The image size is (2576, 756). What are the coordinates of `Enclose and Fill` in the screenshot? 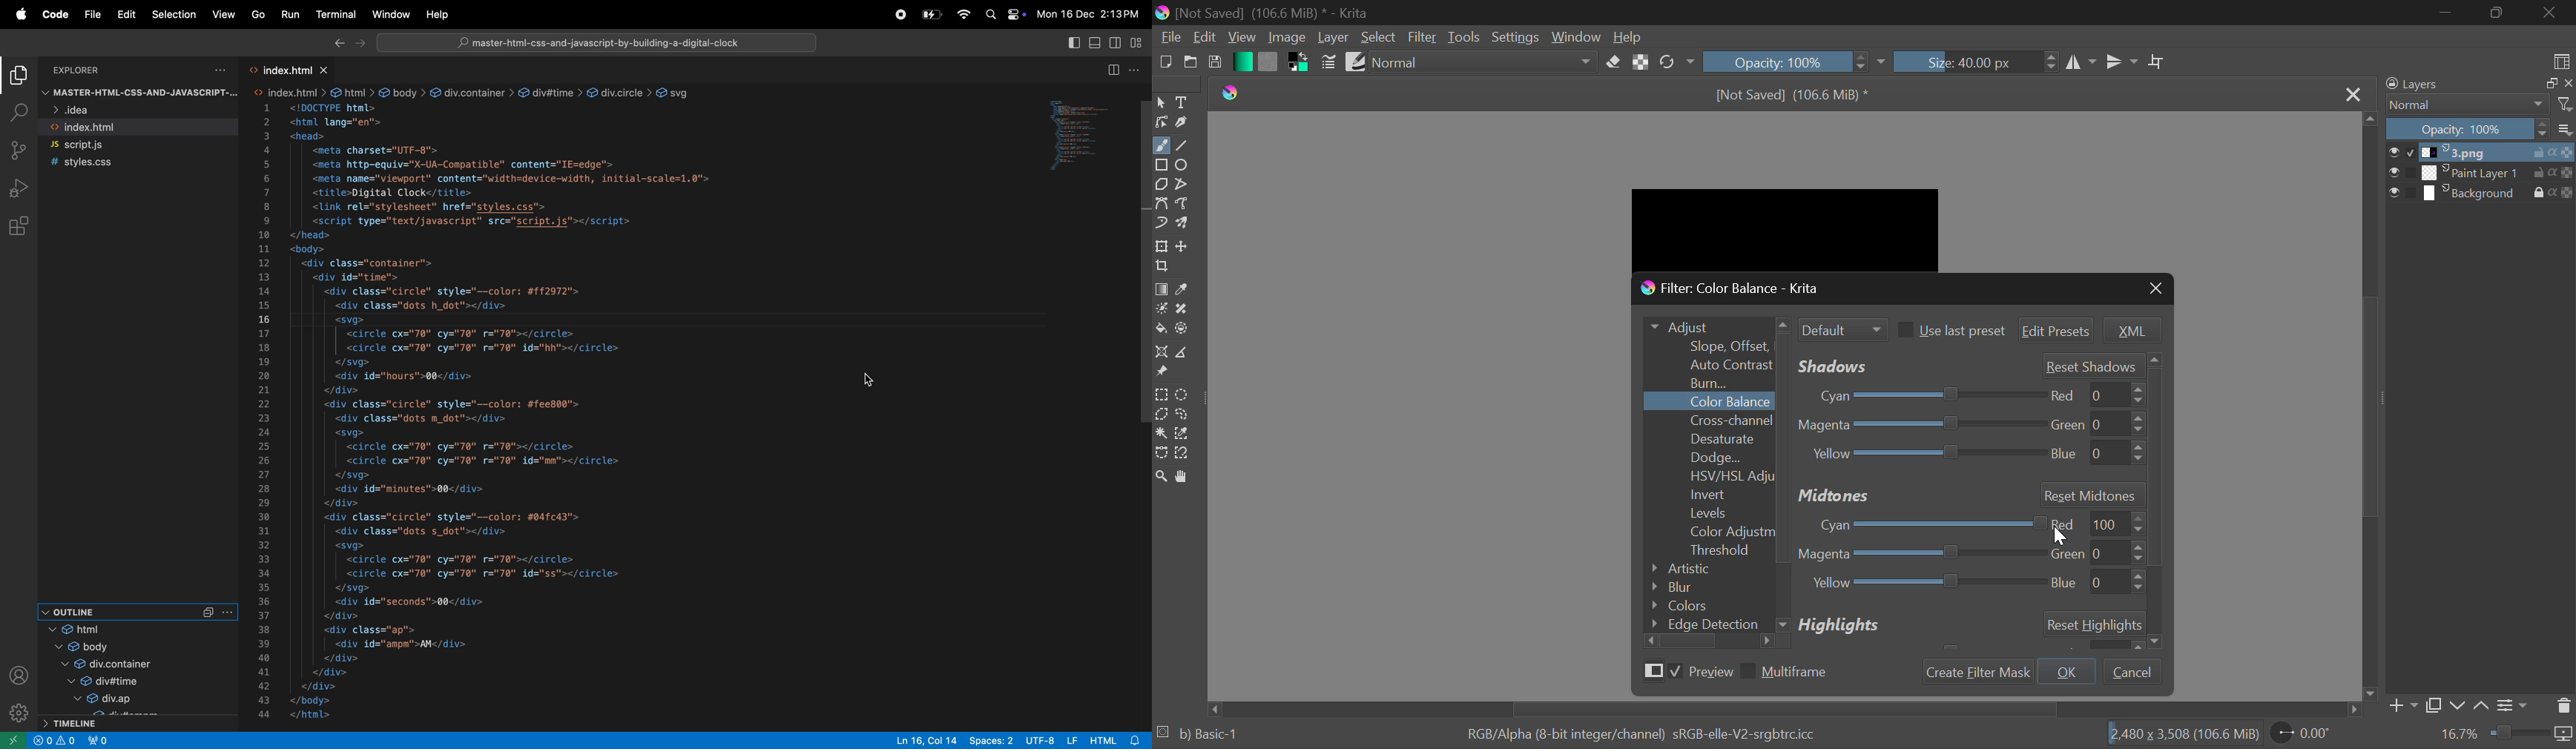 It's located at (1183, 329).